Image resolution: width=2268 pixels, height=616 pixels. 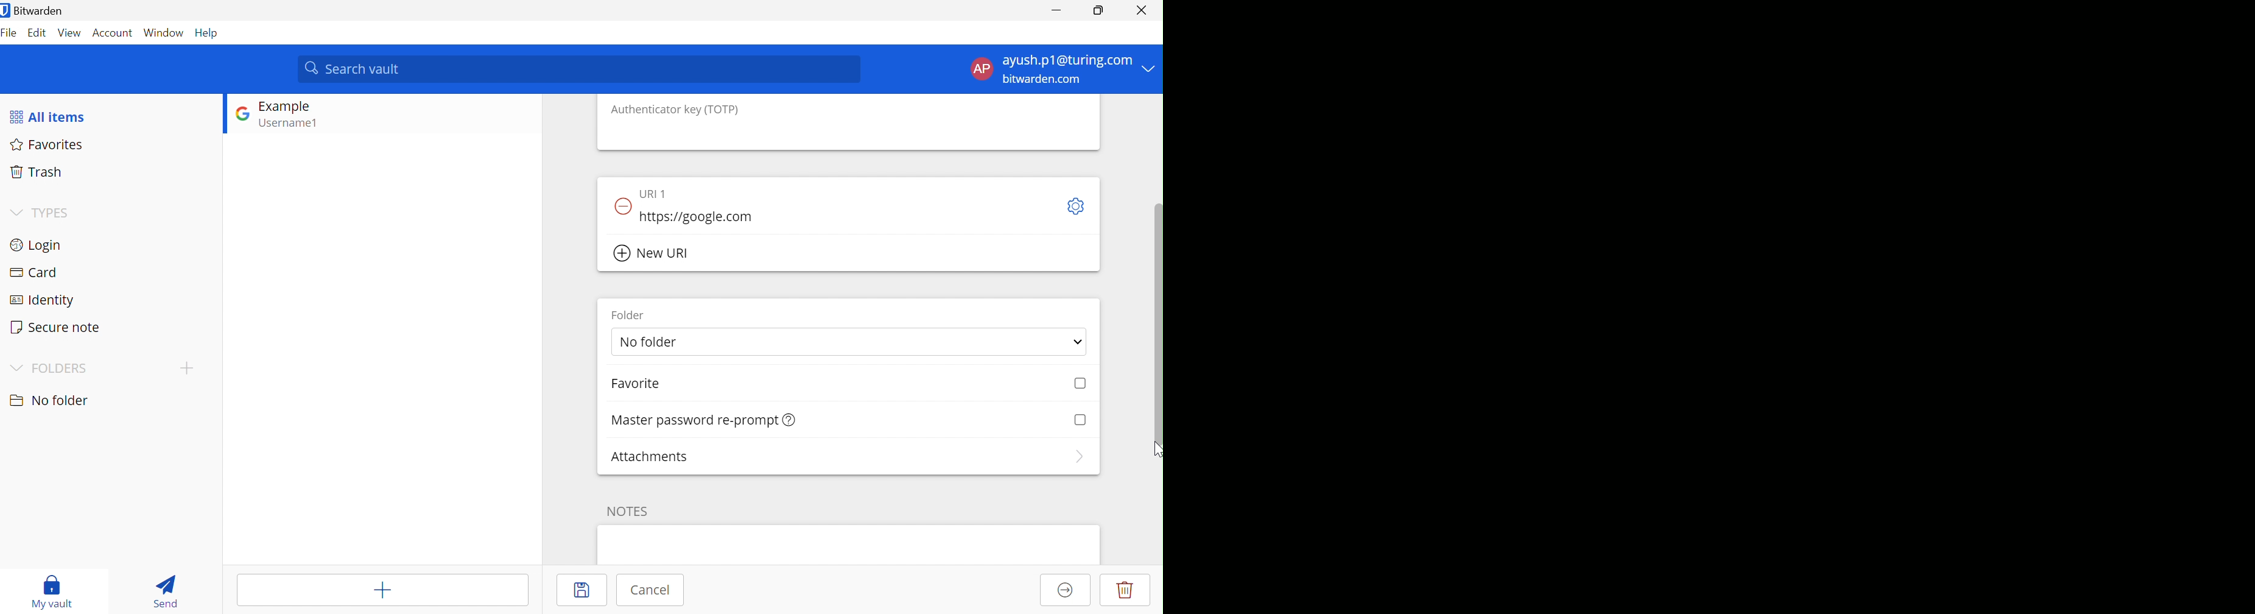 I want to click on Account, so click(x=112, y=32).